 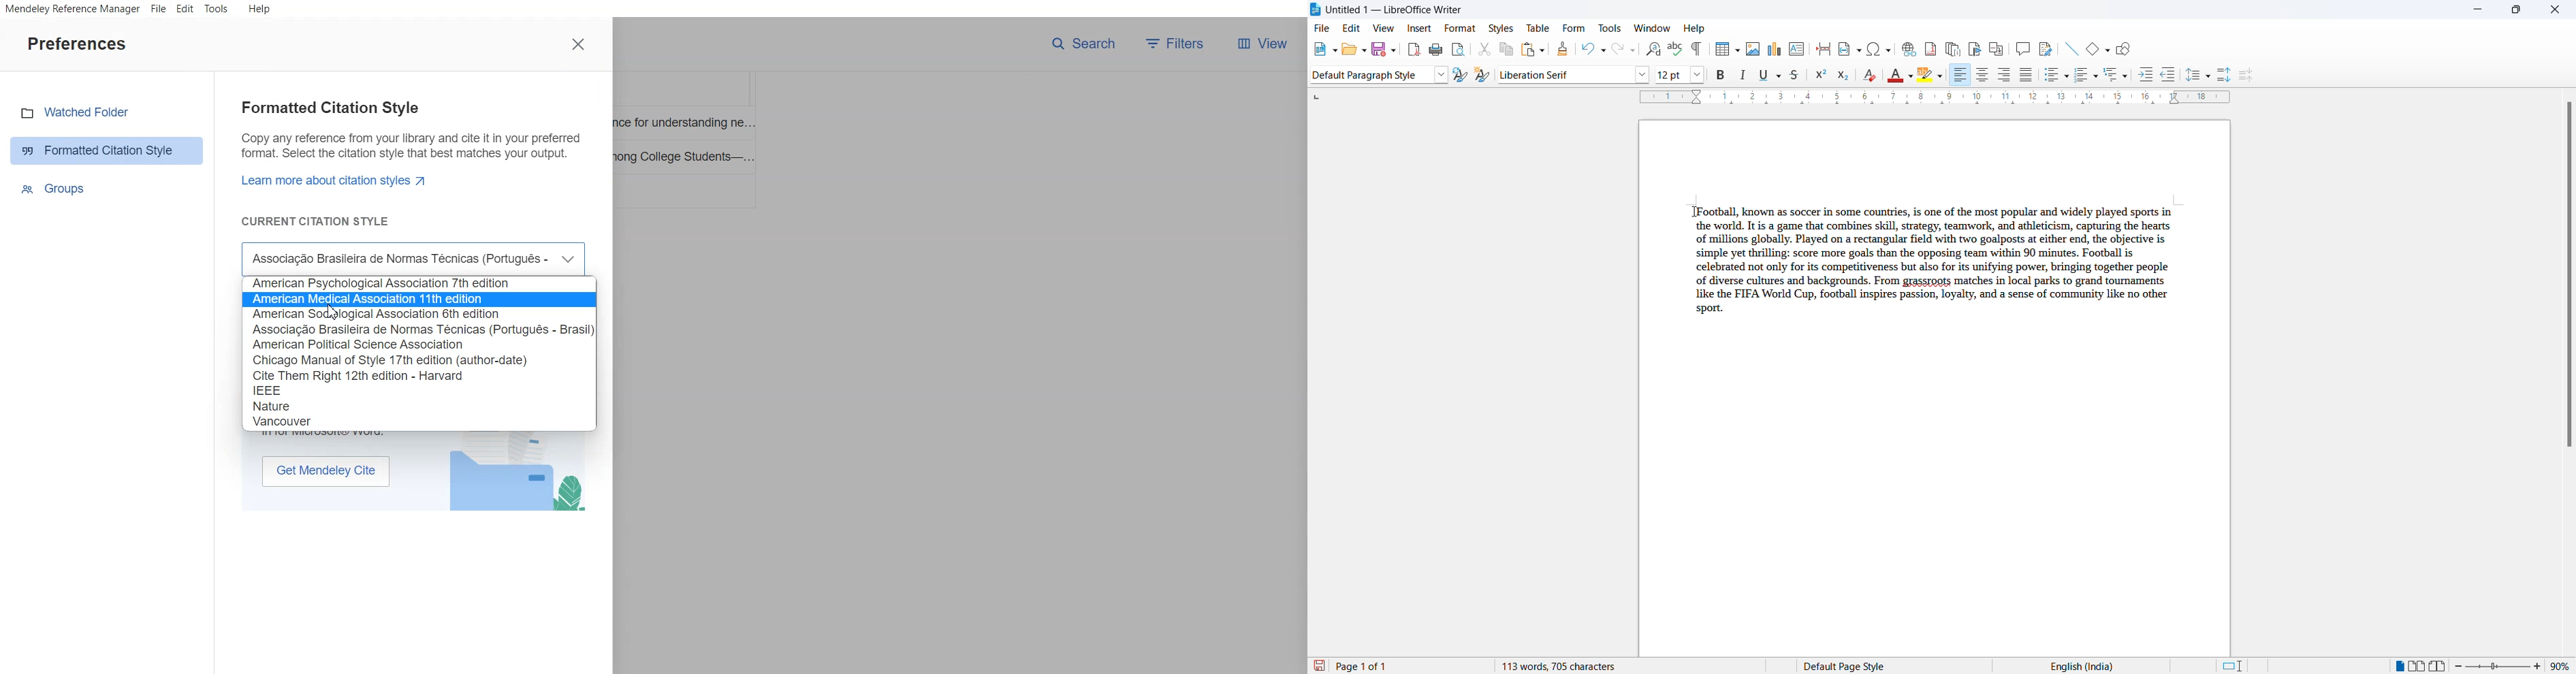 What do you see at coordinates (2248, 75) in the screenshot?
I see `decrease paragraph spacing` at bounding box center [2248, 75].